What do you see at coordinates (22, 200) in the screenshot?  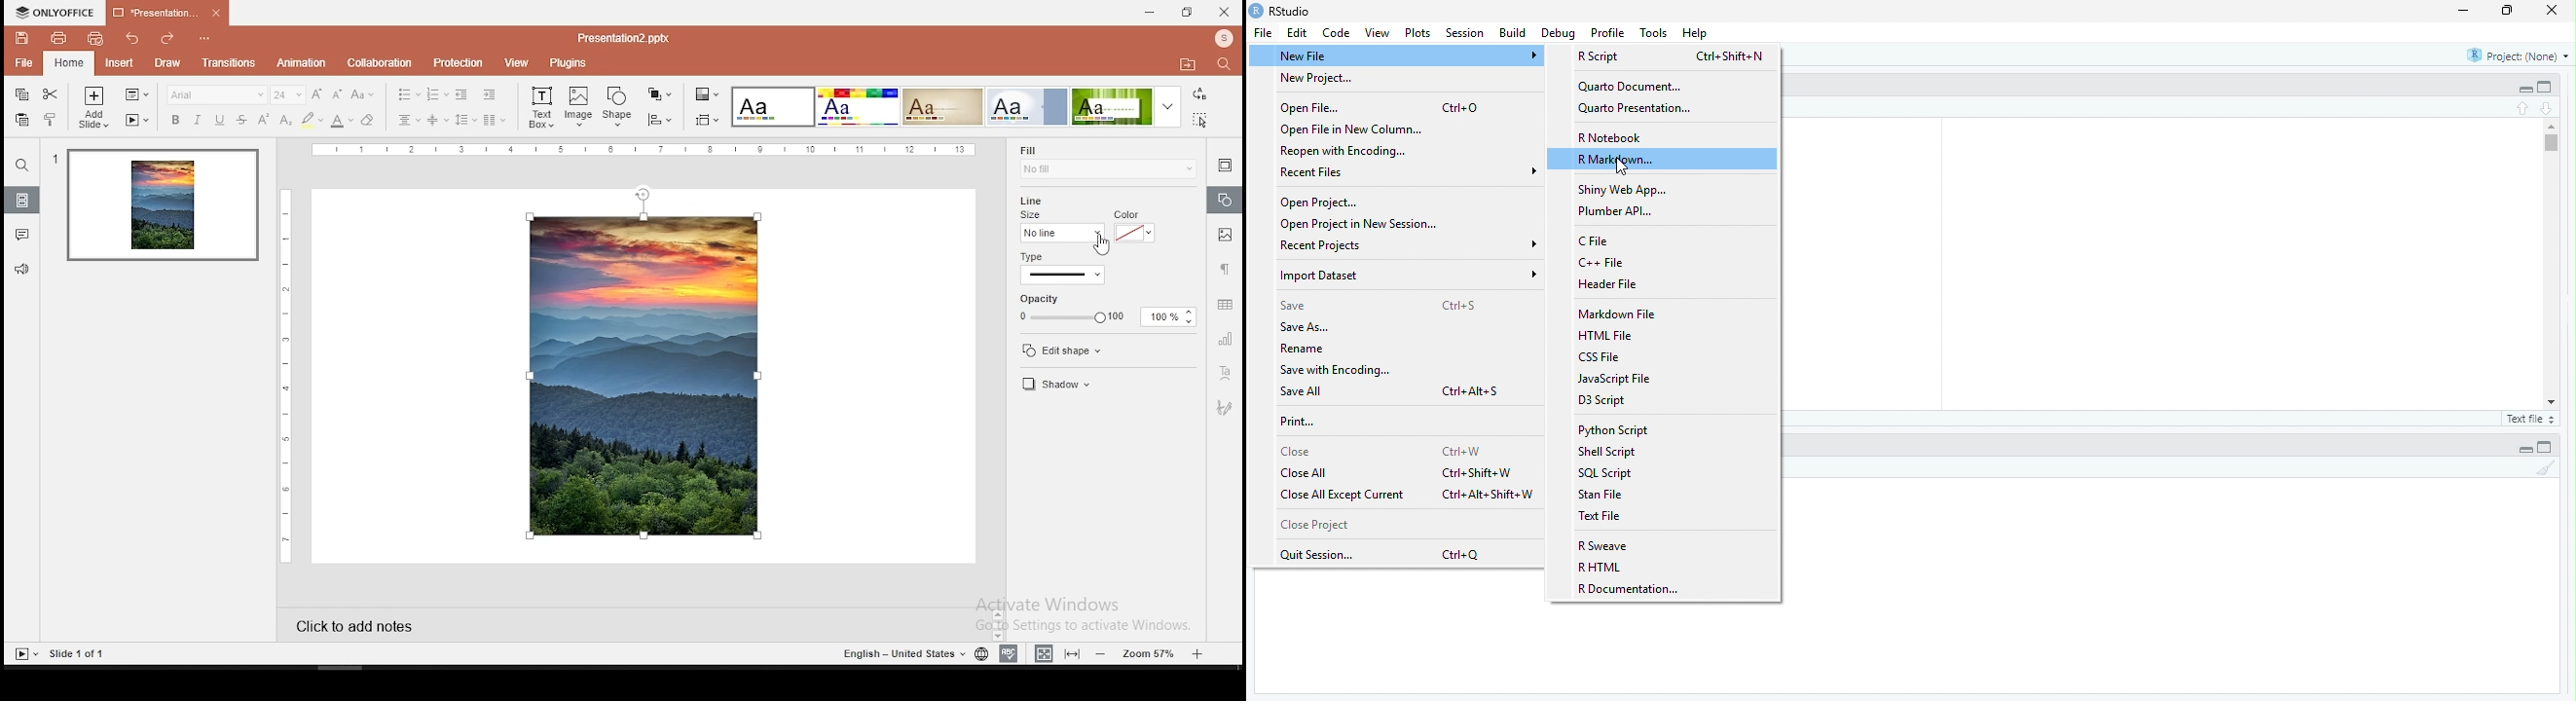 I see `slides` at bounding box center [22, 200].